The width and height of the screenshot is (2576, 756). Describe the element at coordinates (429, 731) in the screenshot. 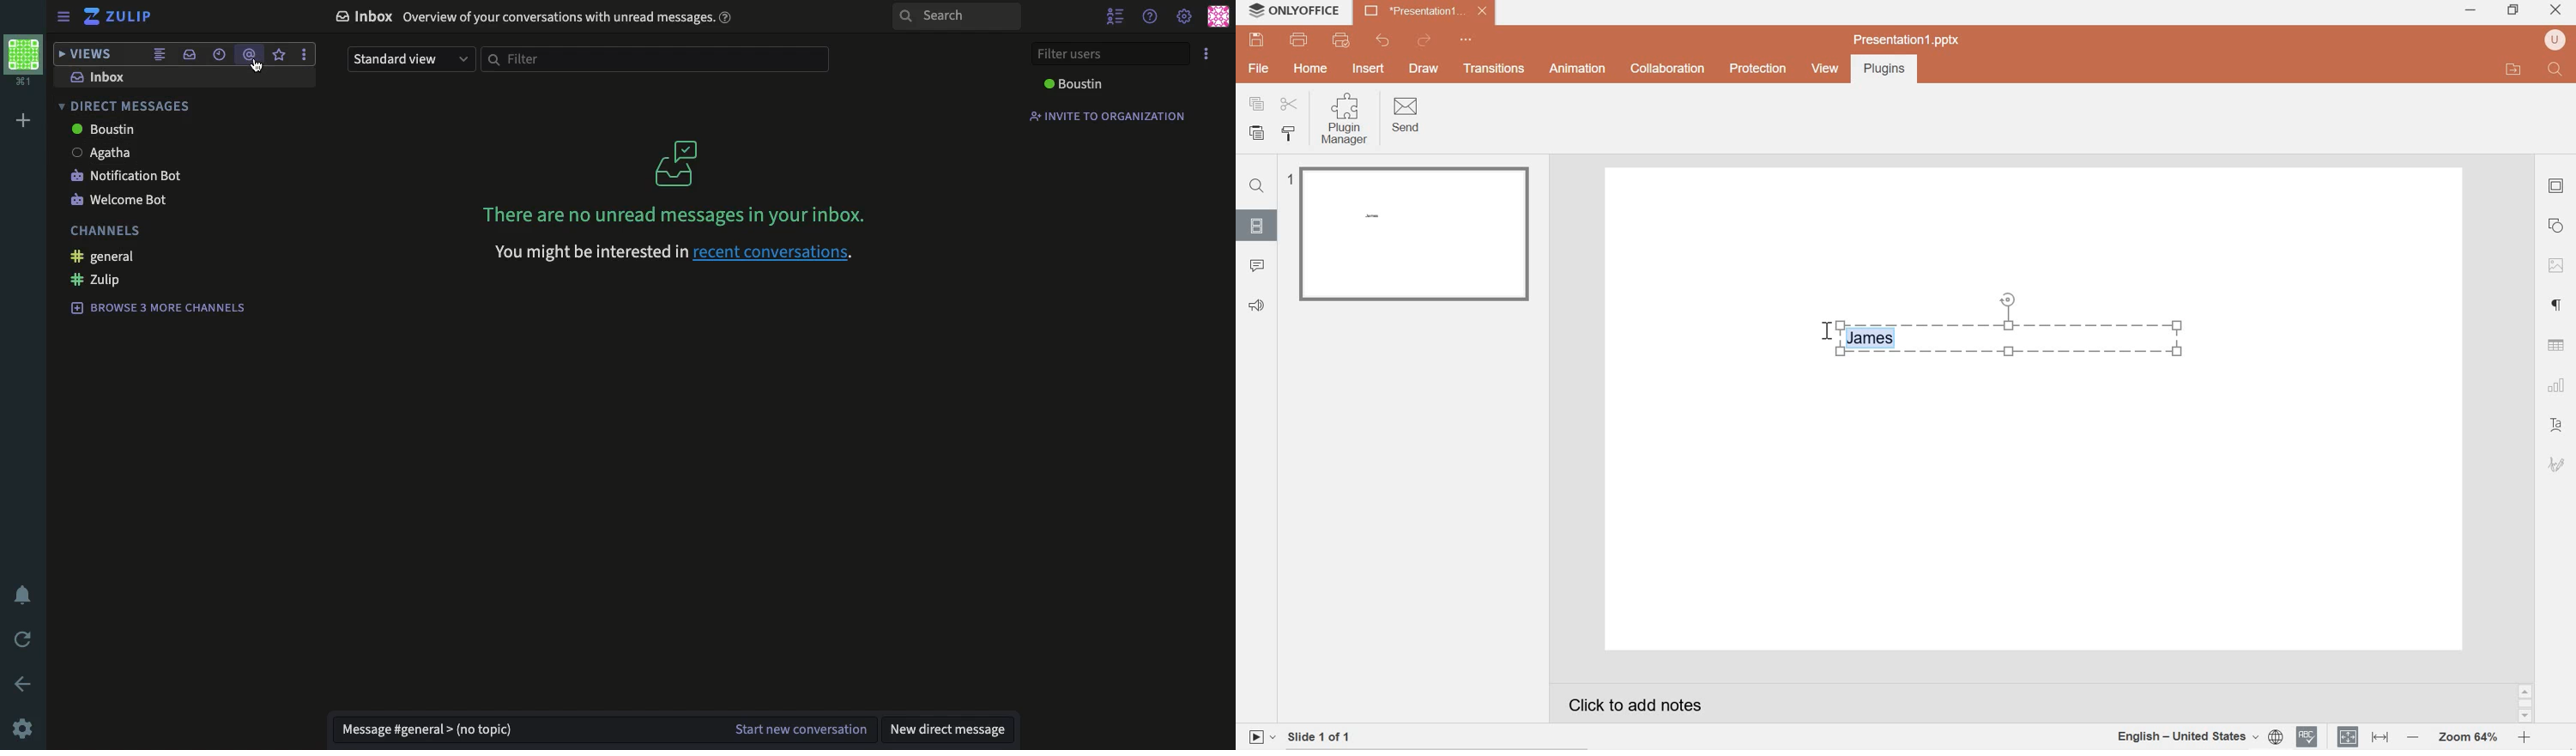

I see `message general` at that location.